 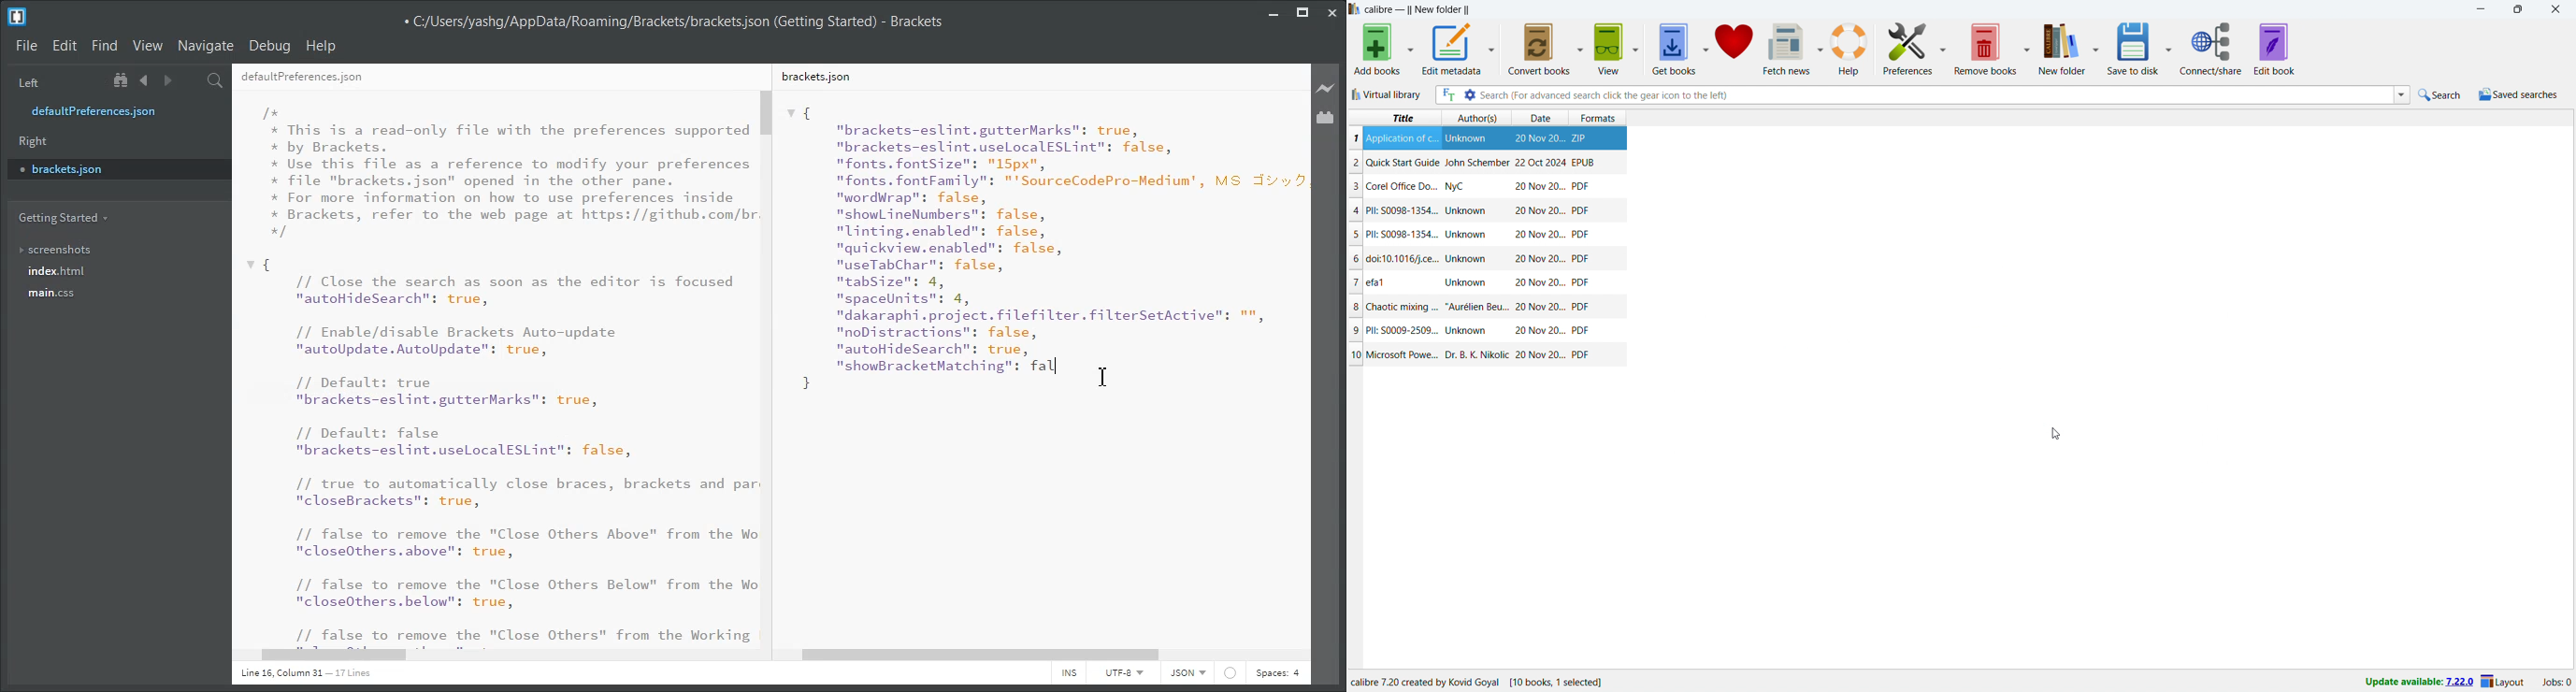 What do you see at coordinates (1405, 186) in the screenshot?
I see `Title` at bounding box center [1405, 186].